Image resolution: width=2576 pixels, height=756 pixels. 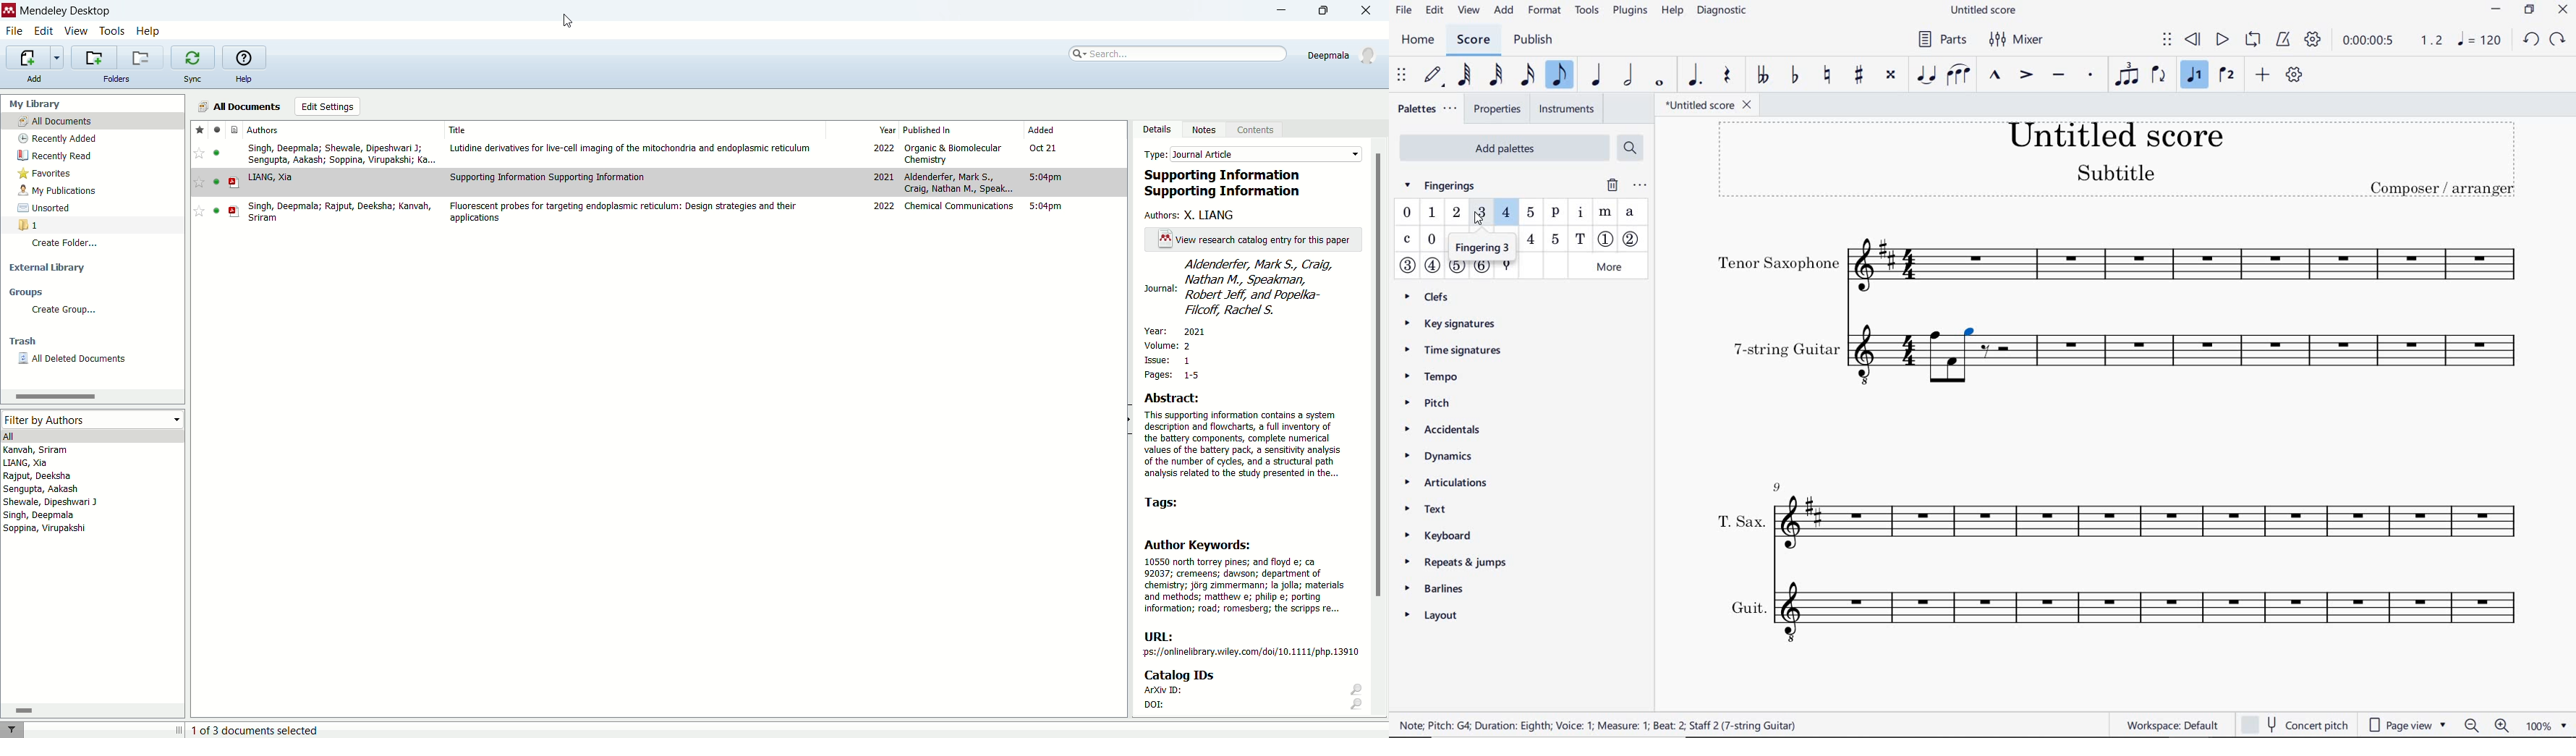 I want to click on :ps://onlinelibrary.wiley.com/doi/10.1111/php.13910, so click(x=1250, y=653).